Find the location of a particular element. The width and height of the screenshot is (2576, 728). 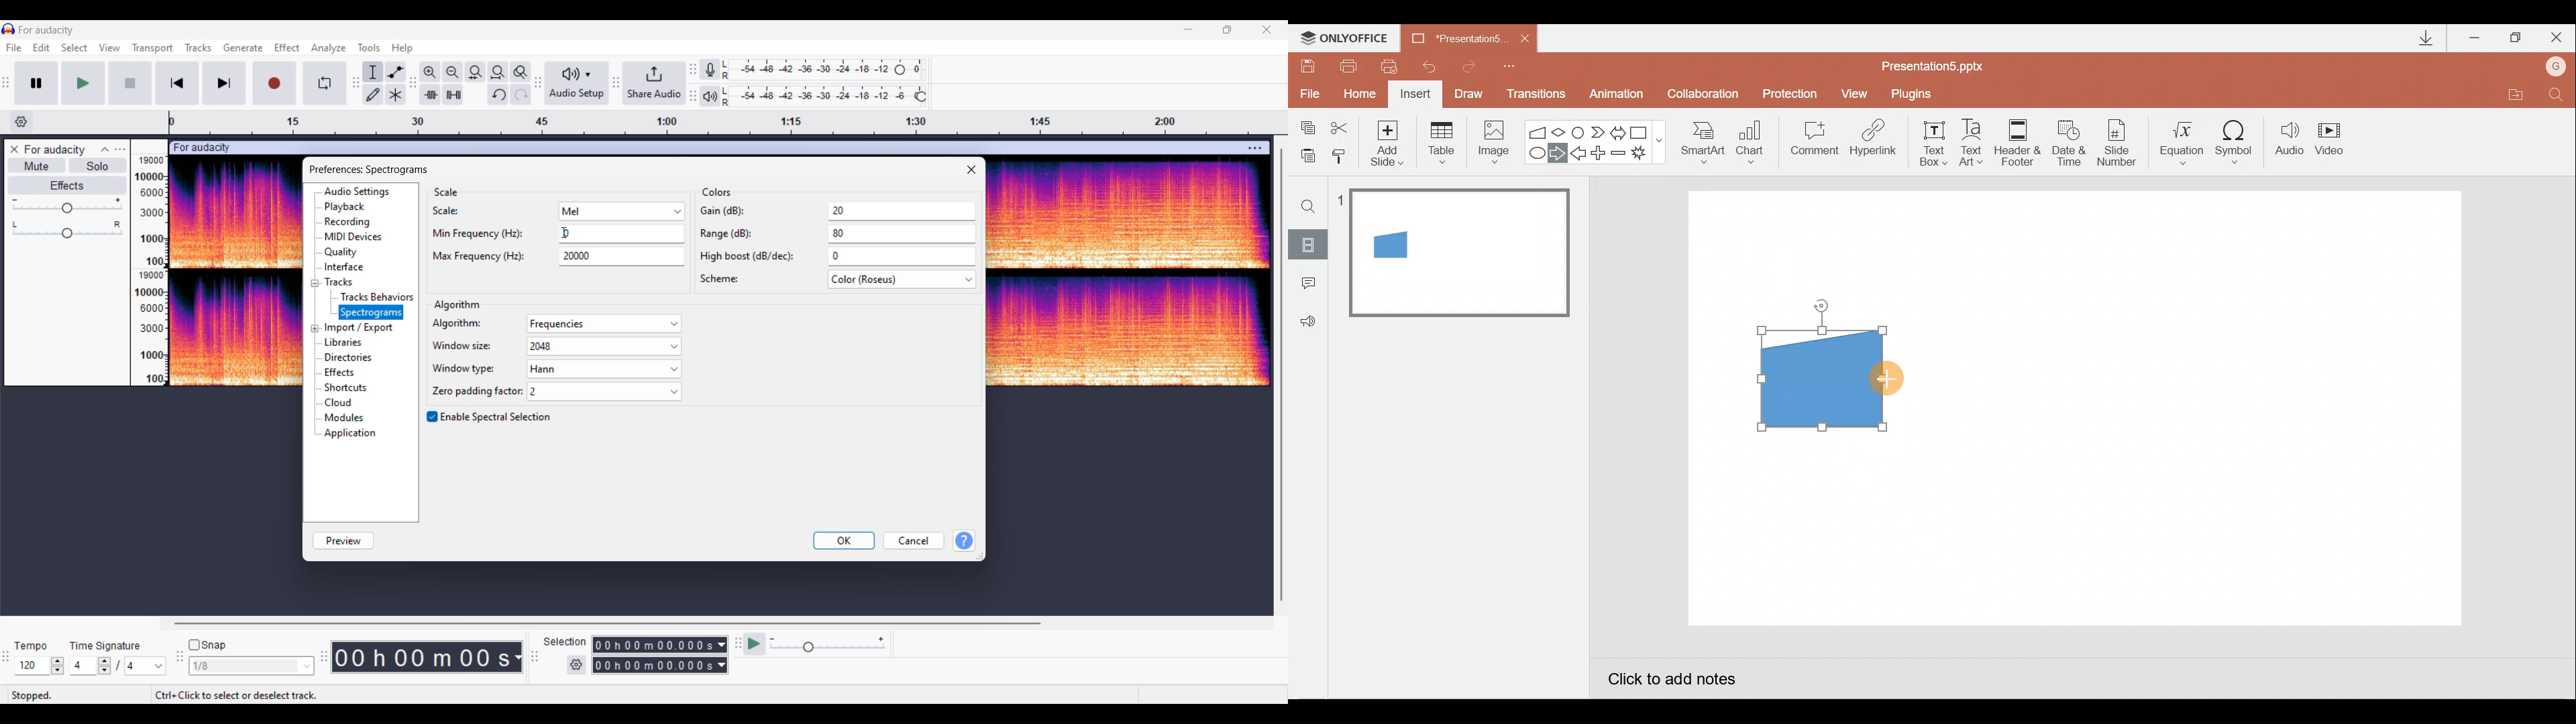

Fit selection to width is located at coordinates (476, 72).